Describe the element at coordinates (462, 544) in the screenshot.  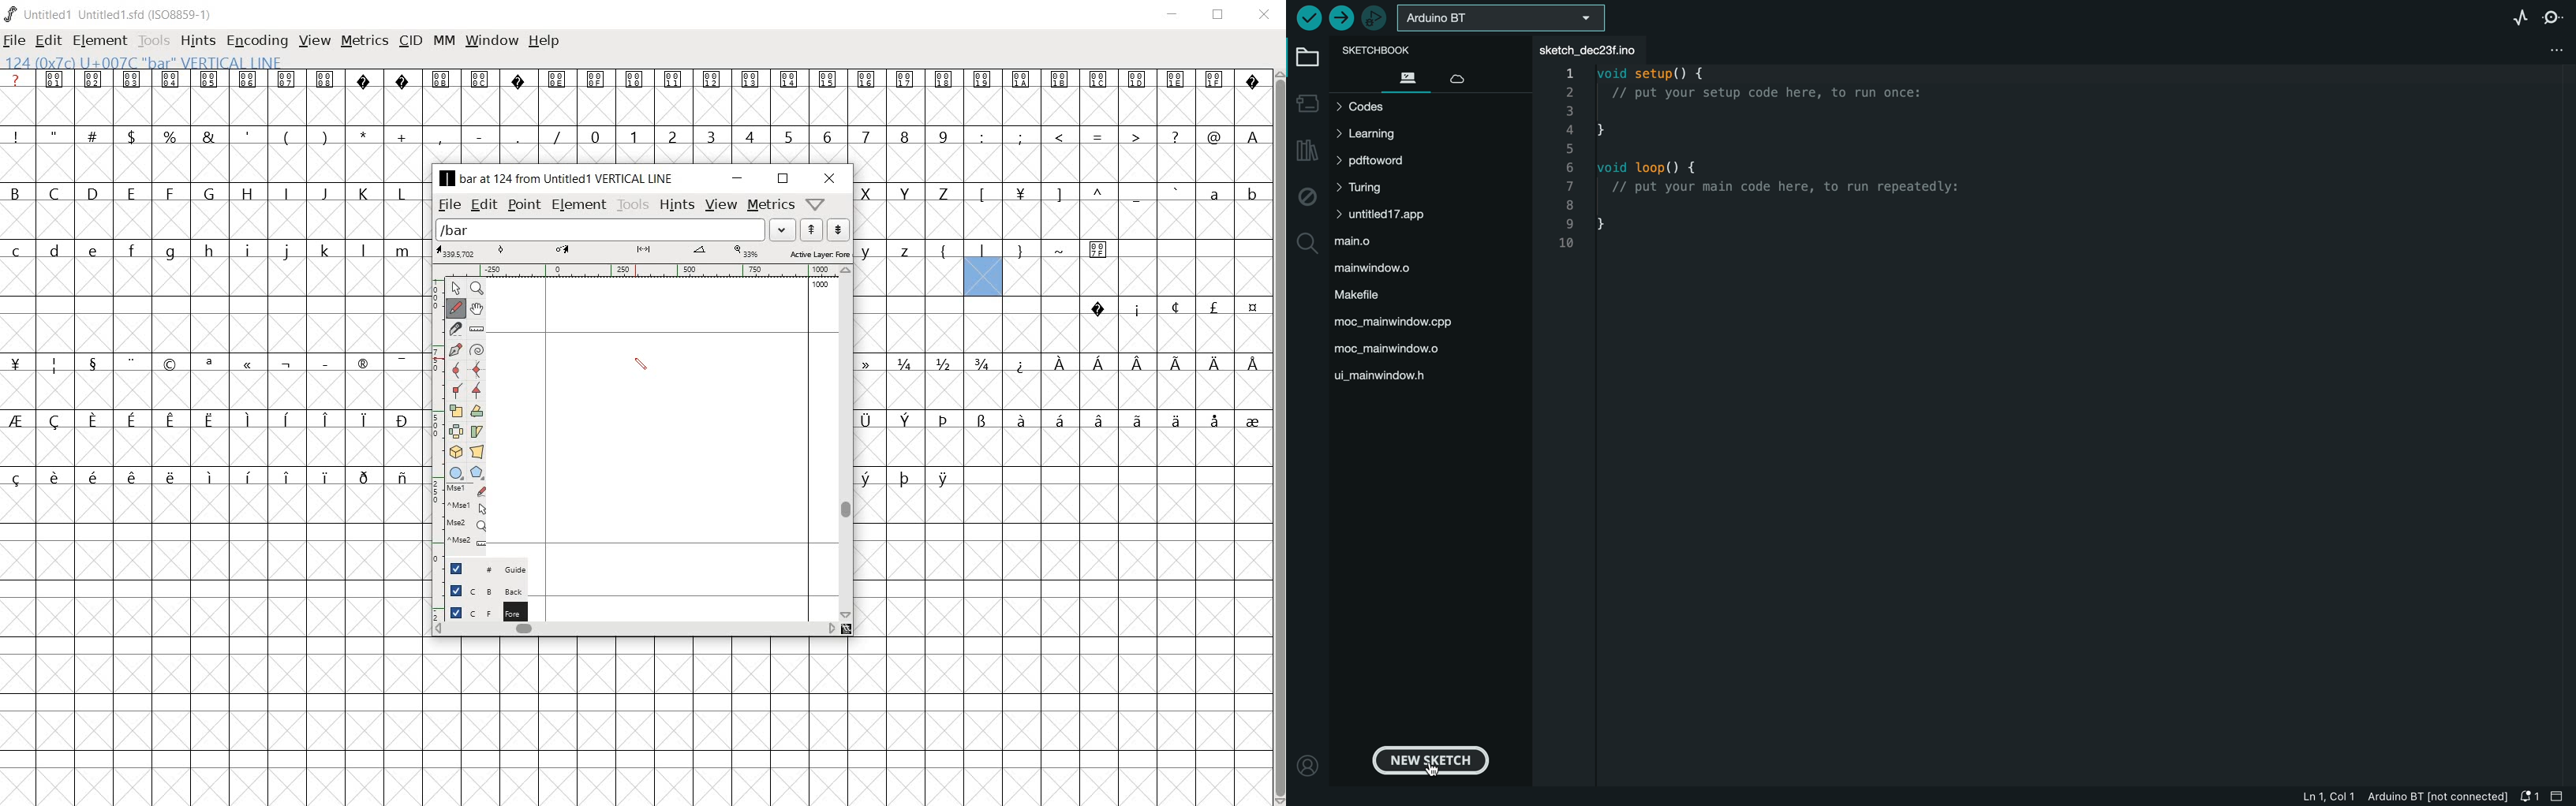
I see `mse2` at that location.